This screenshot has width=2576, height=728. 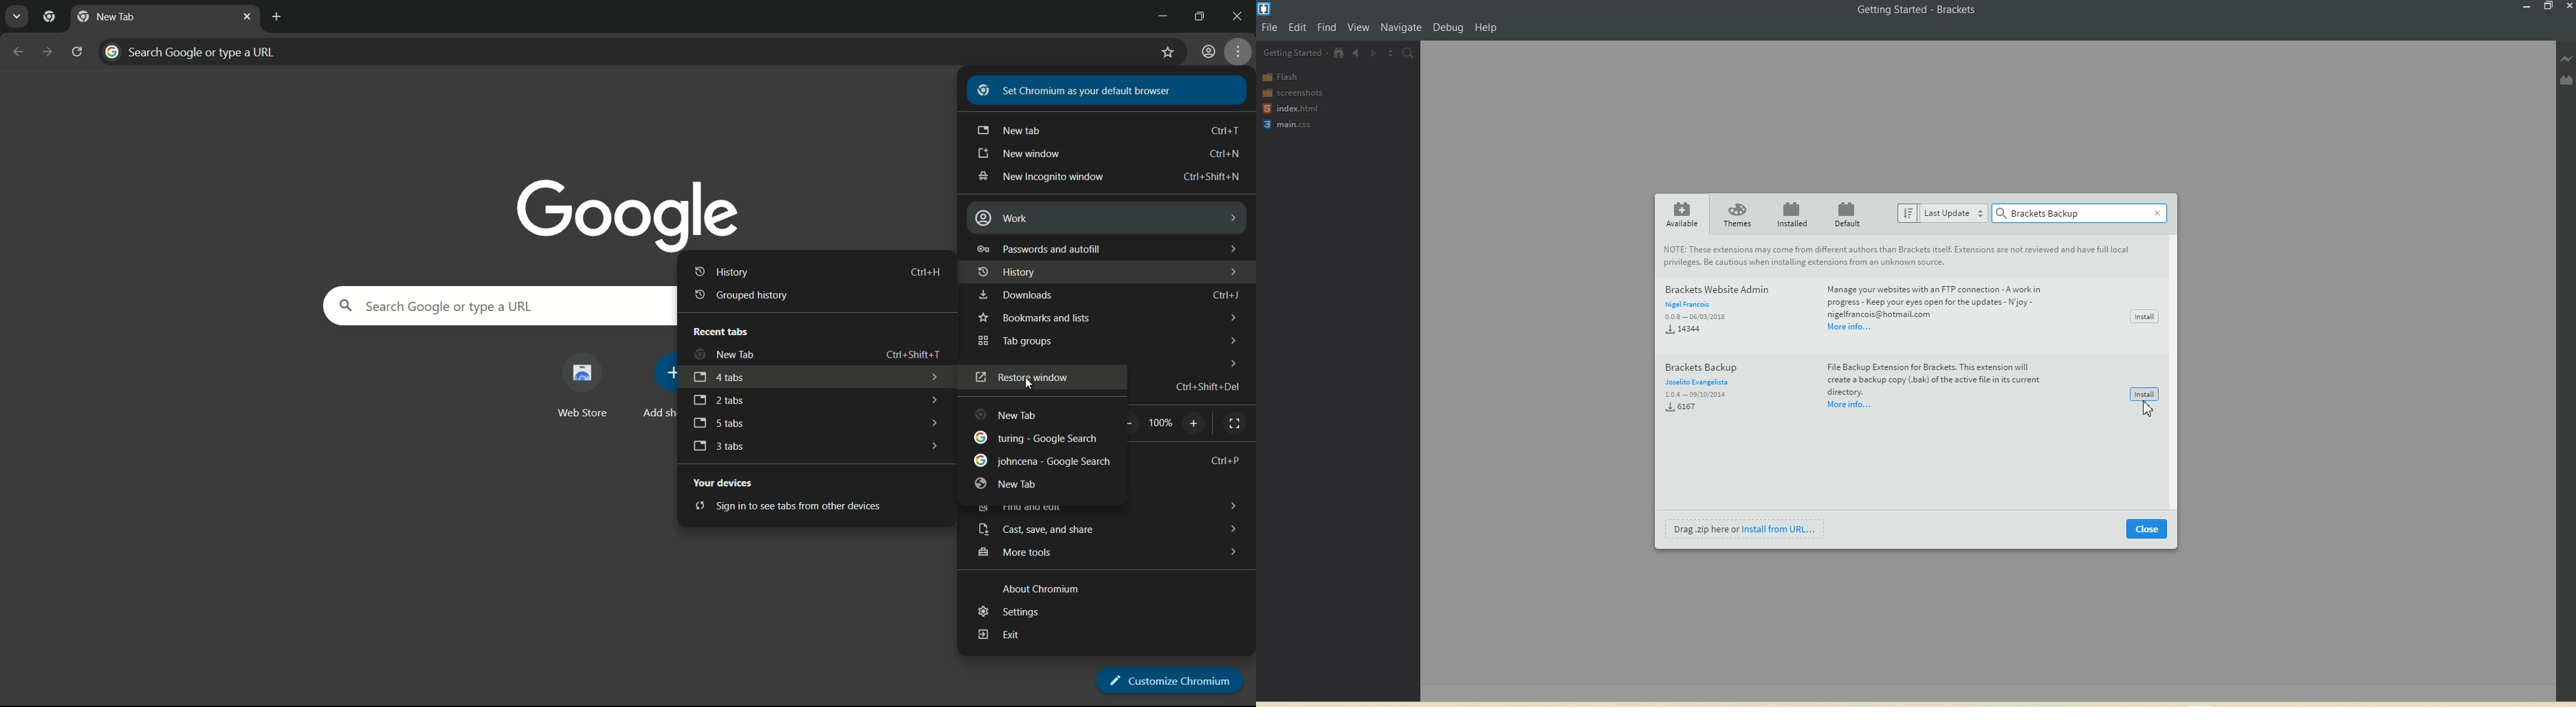 What do you see at coordinates (1294, 91) in the screenshot?
I see `screenshots` at bounding box center [1294, 91].